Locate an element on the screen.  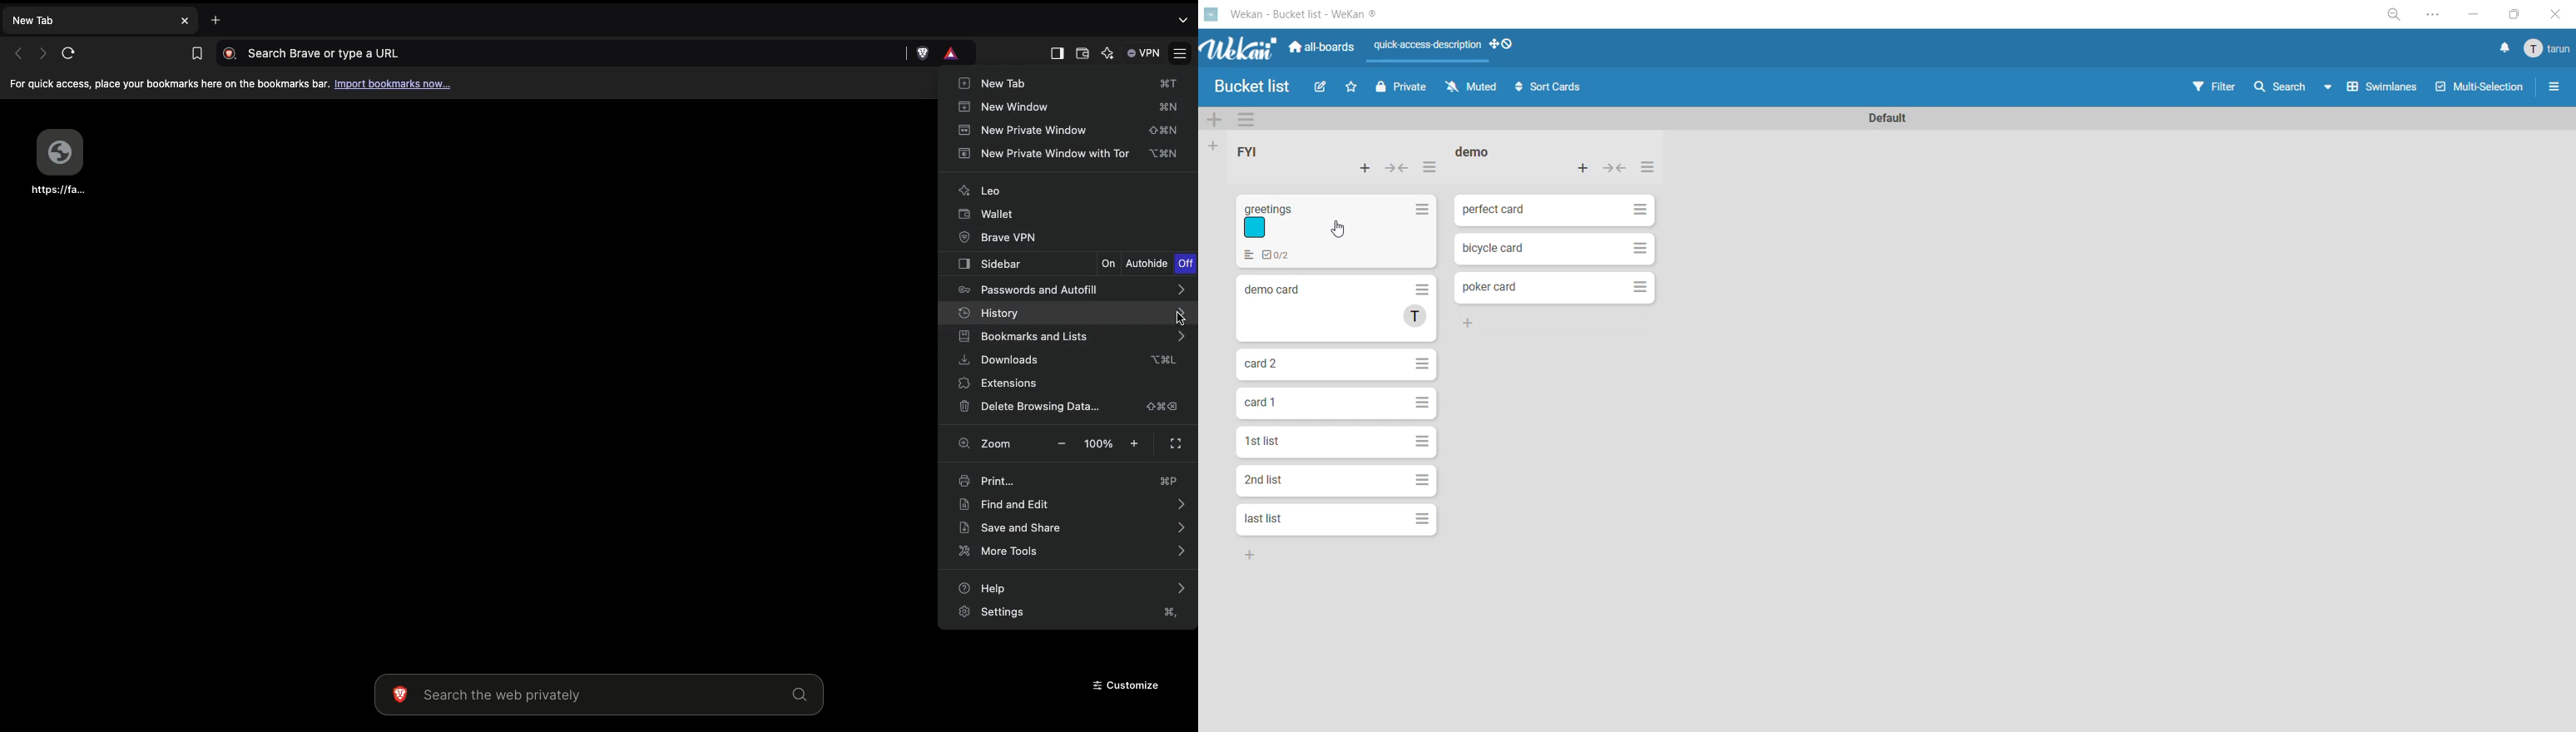
swimlanes is located at coordinates (2376, 89).